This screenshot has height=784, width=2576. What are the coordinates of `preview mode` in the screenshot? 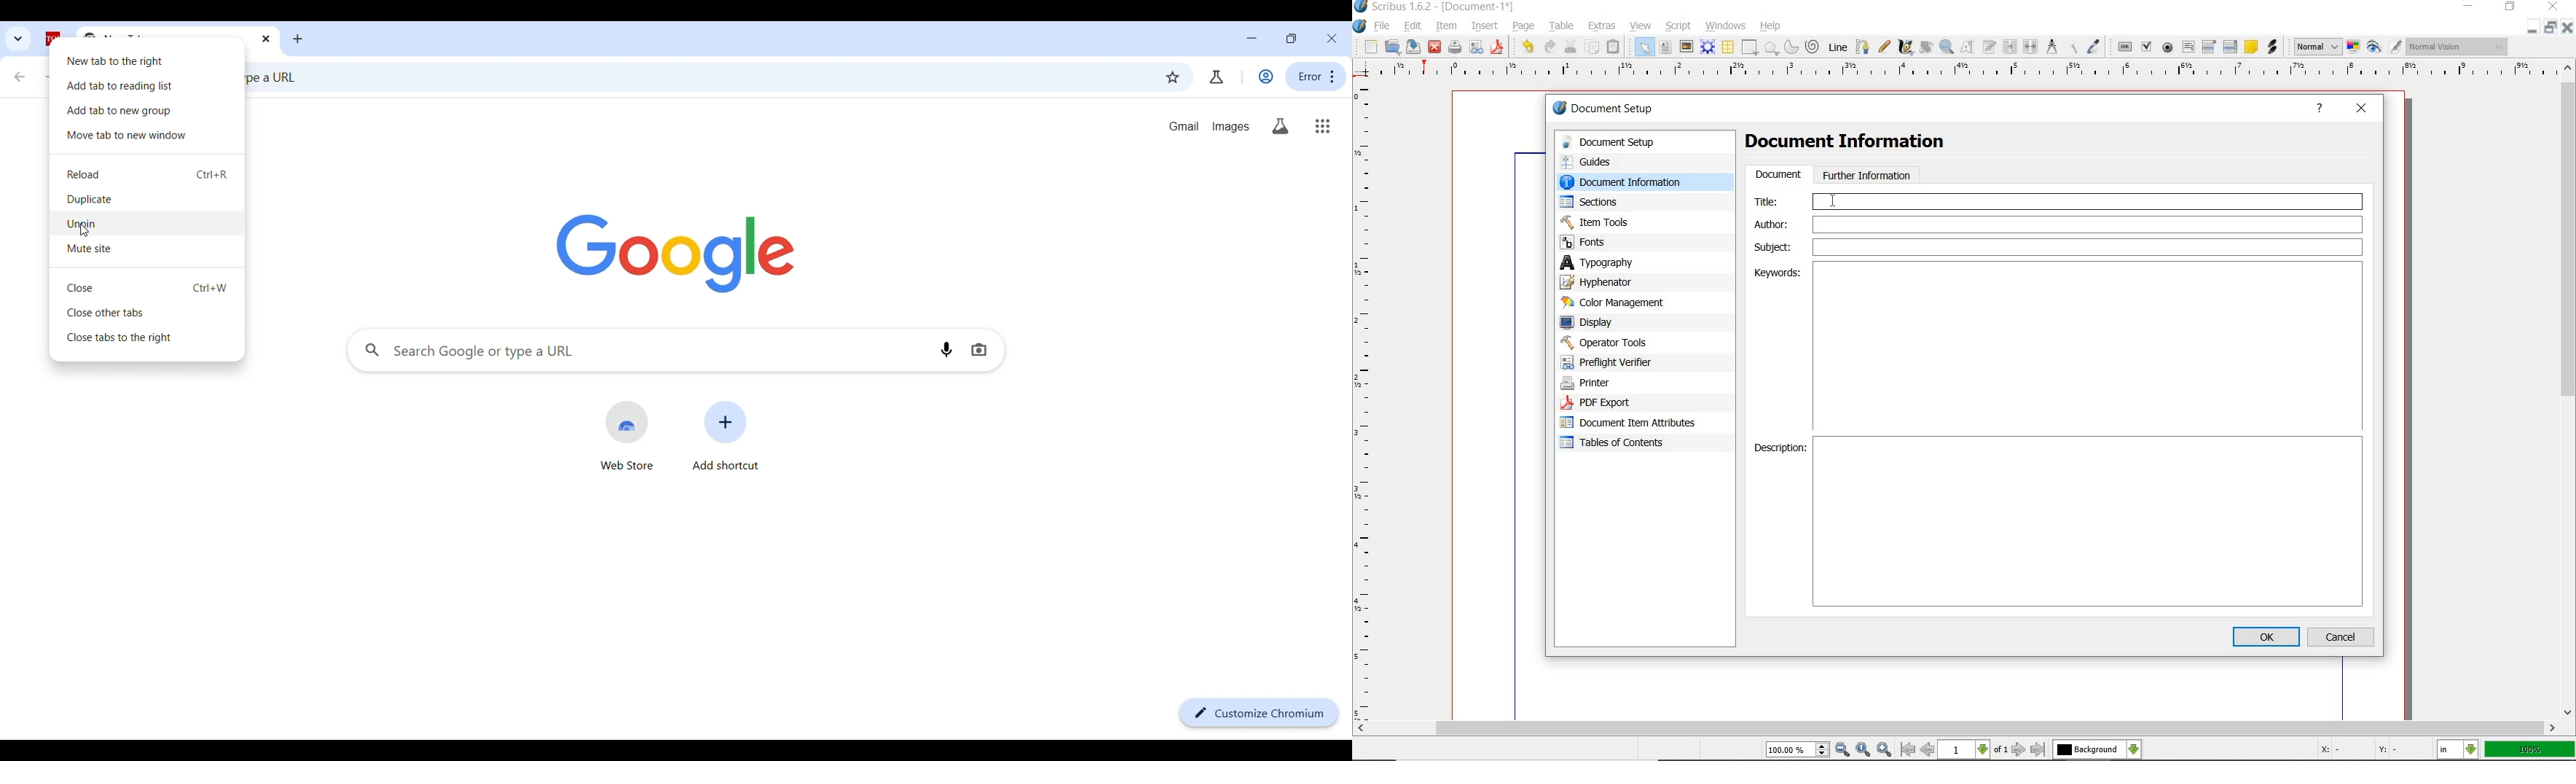 It's located at (2385, 47).